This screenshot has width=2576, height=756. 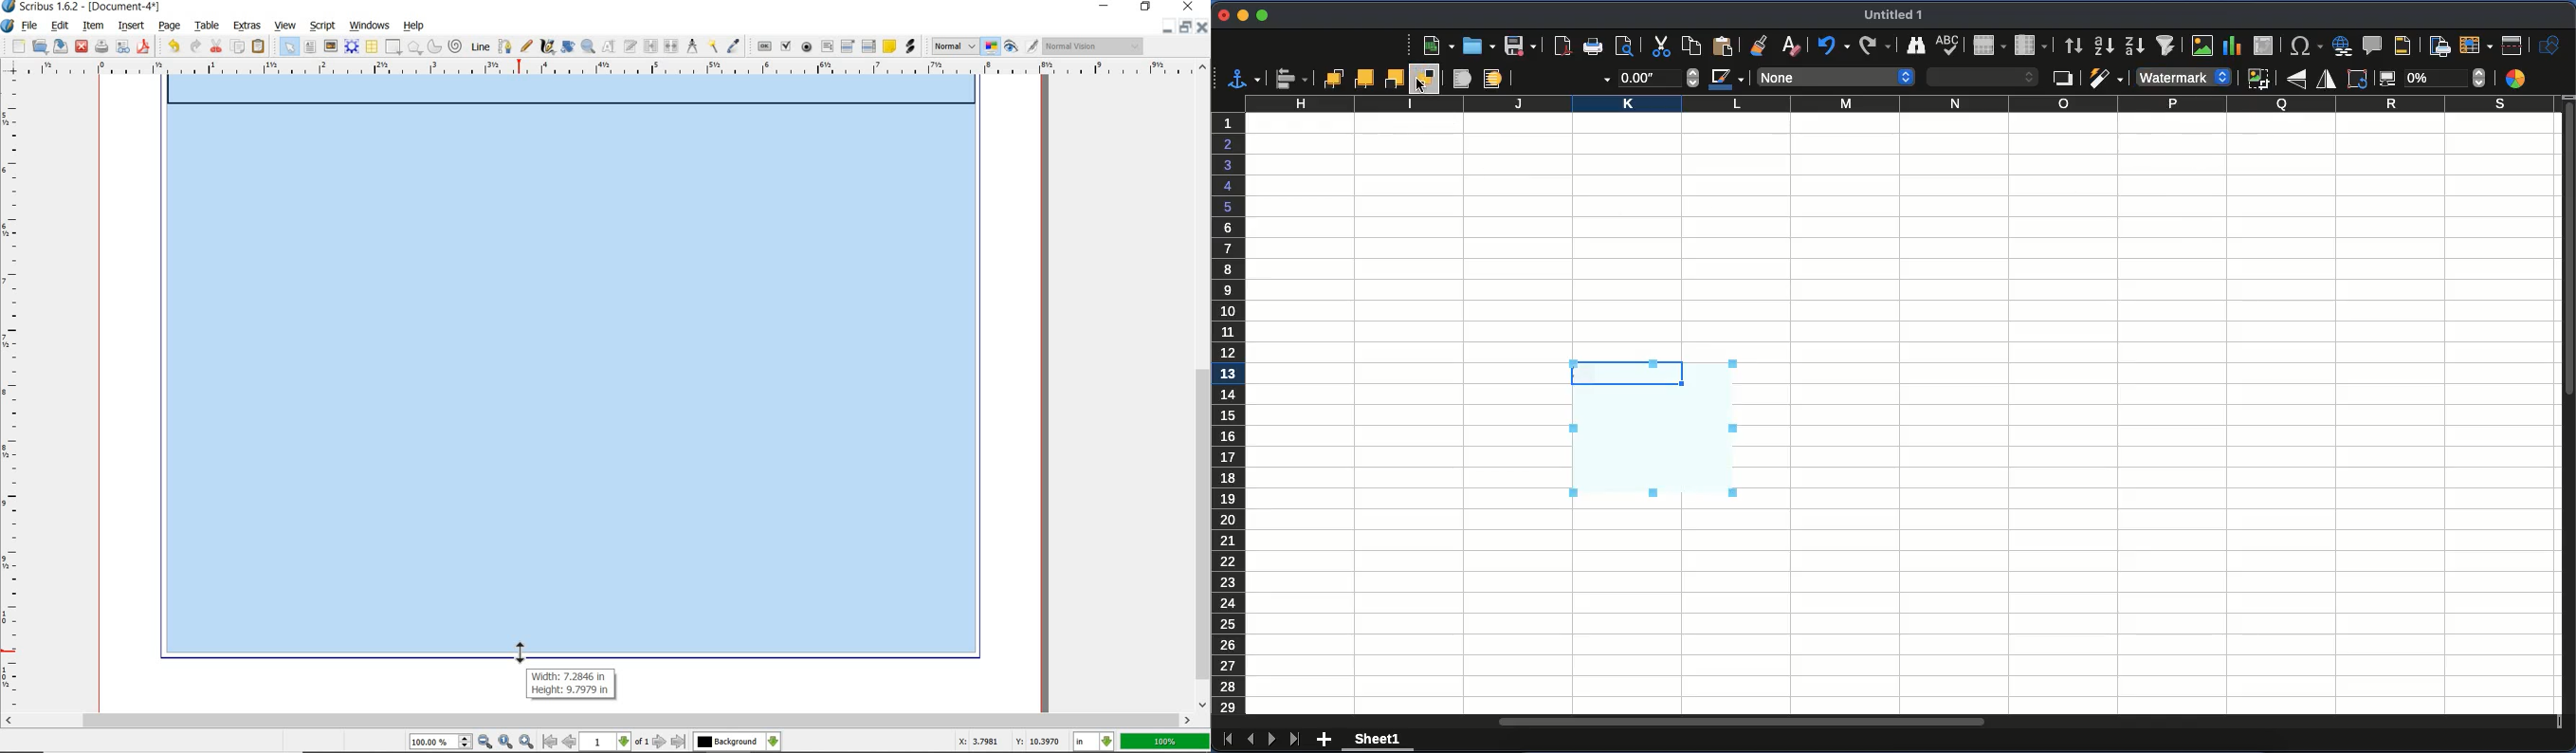 I want to click on align objects, so click(x=1291, y=80).